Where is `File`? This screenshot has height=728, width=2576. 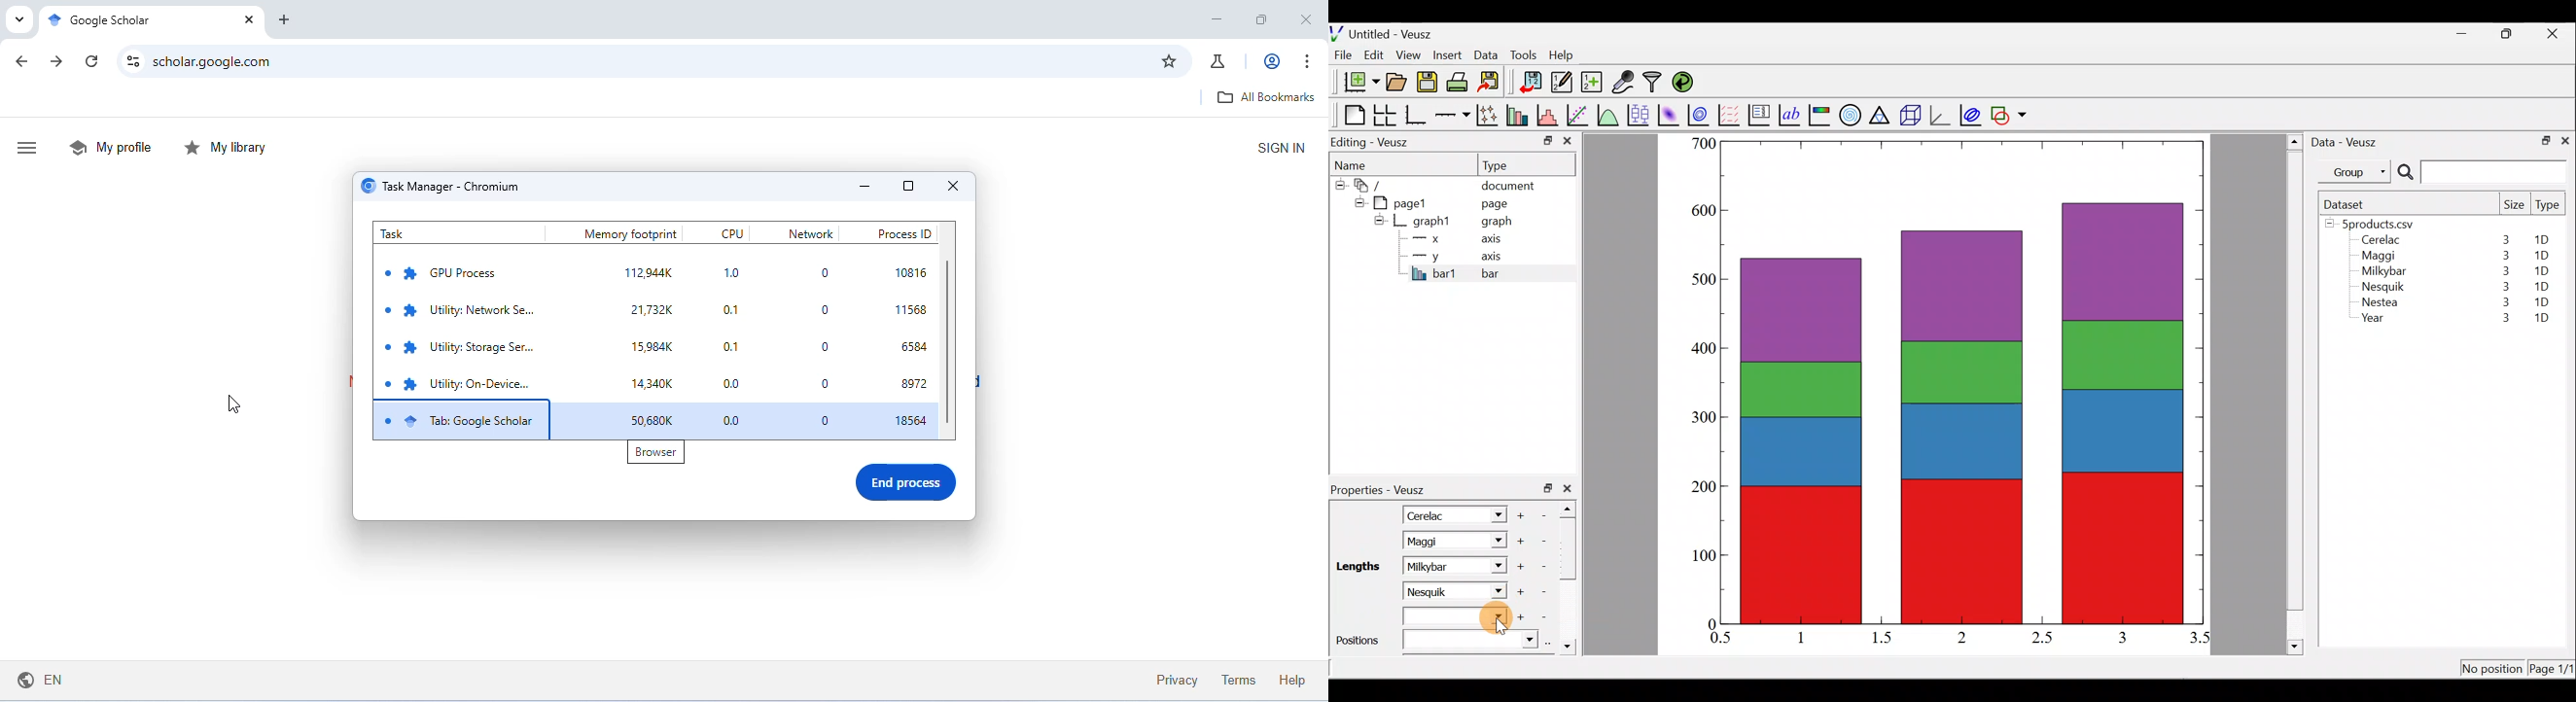 File is located at coordinates (1341, 55).